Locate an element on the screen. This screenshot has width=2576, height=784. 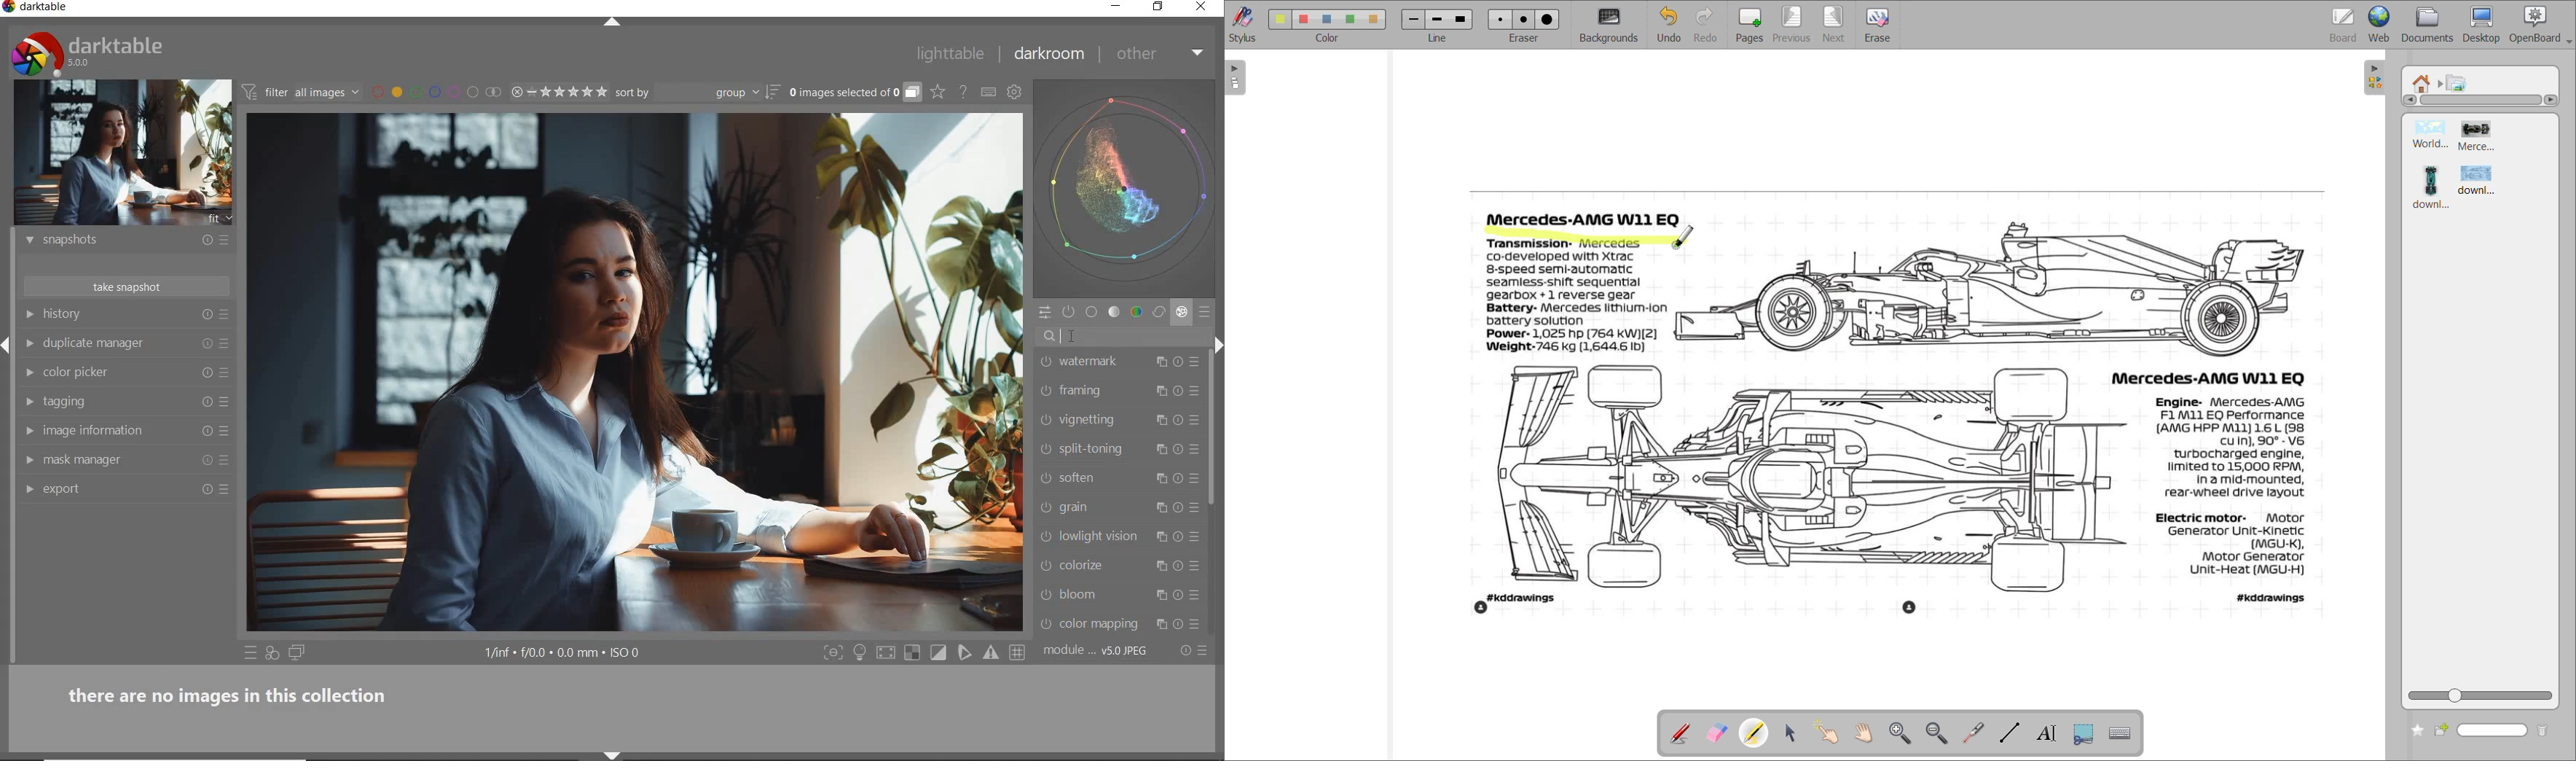
system logo is located at coordinates (88, 53).